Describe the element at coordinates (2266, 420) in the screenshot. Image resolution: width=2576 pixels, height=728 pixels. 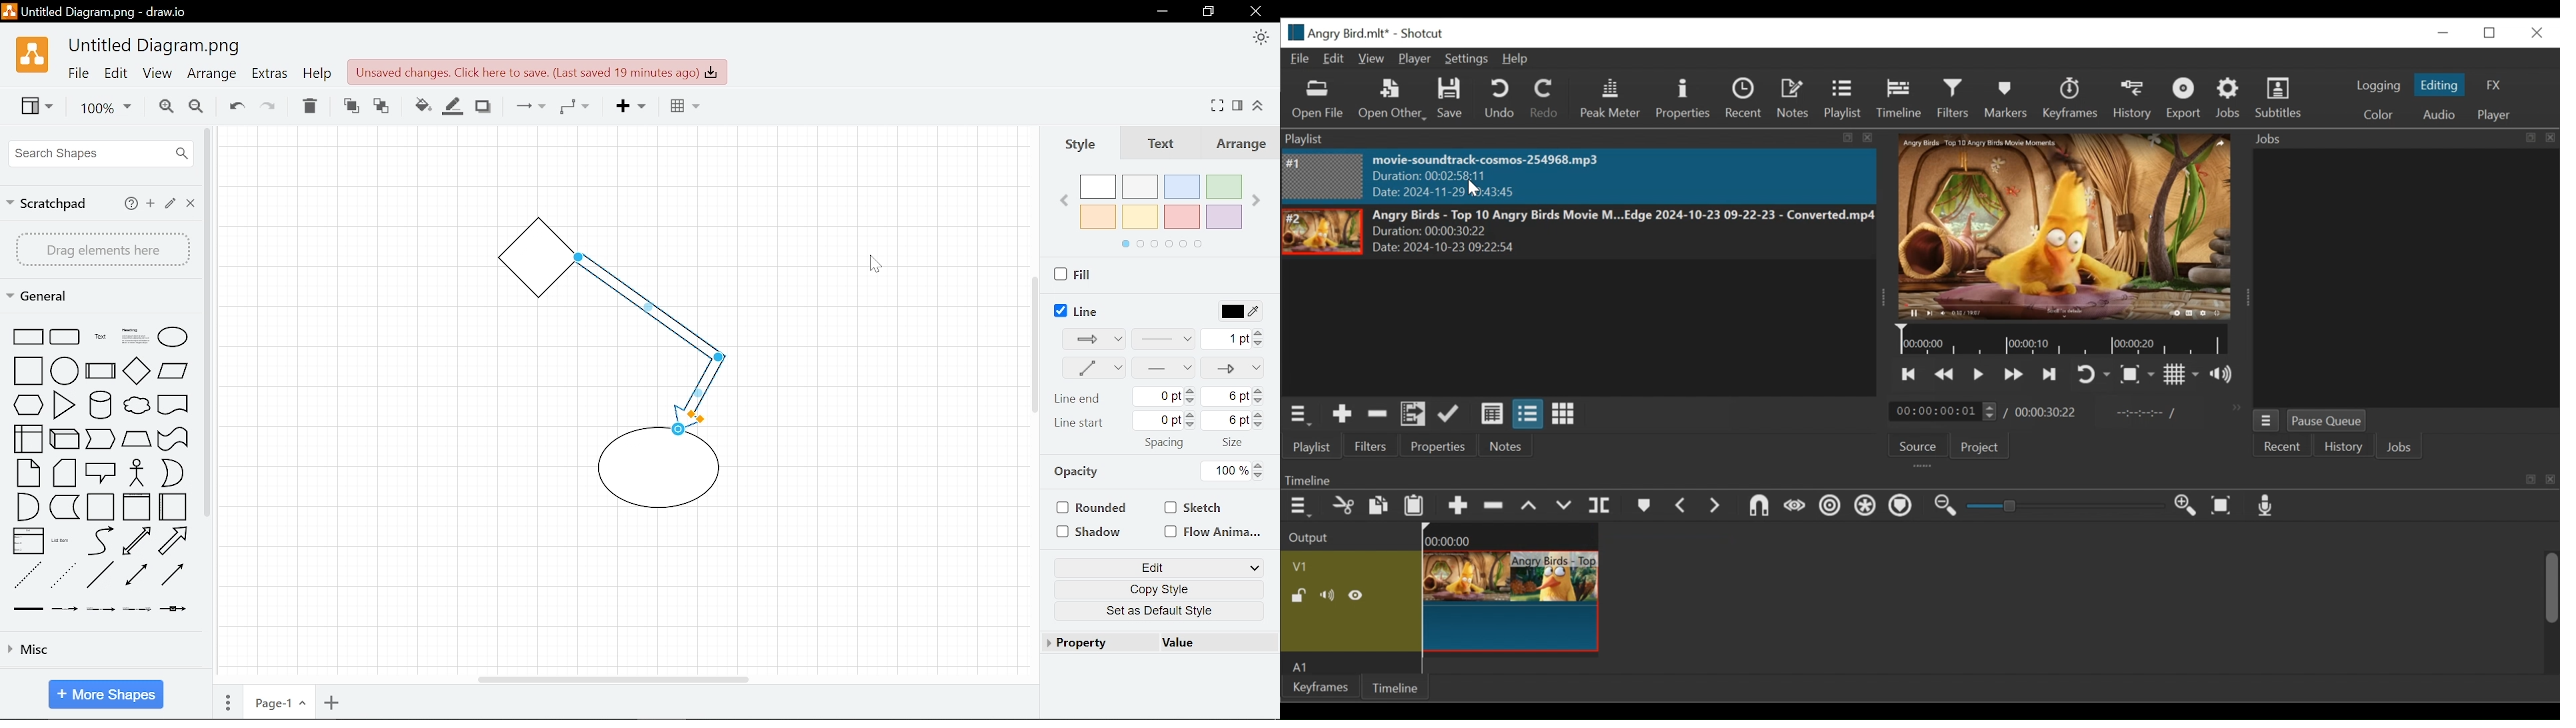
I see `Jobs Menu` at that location.